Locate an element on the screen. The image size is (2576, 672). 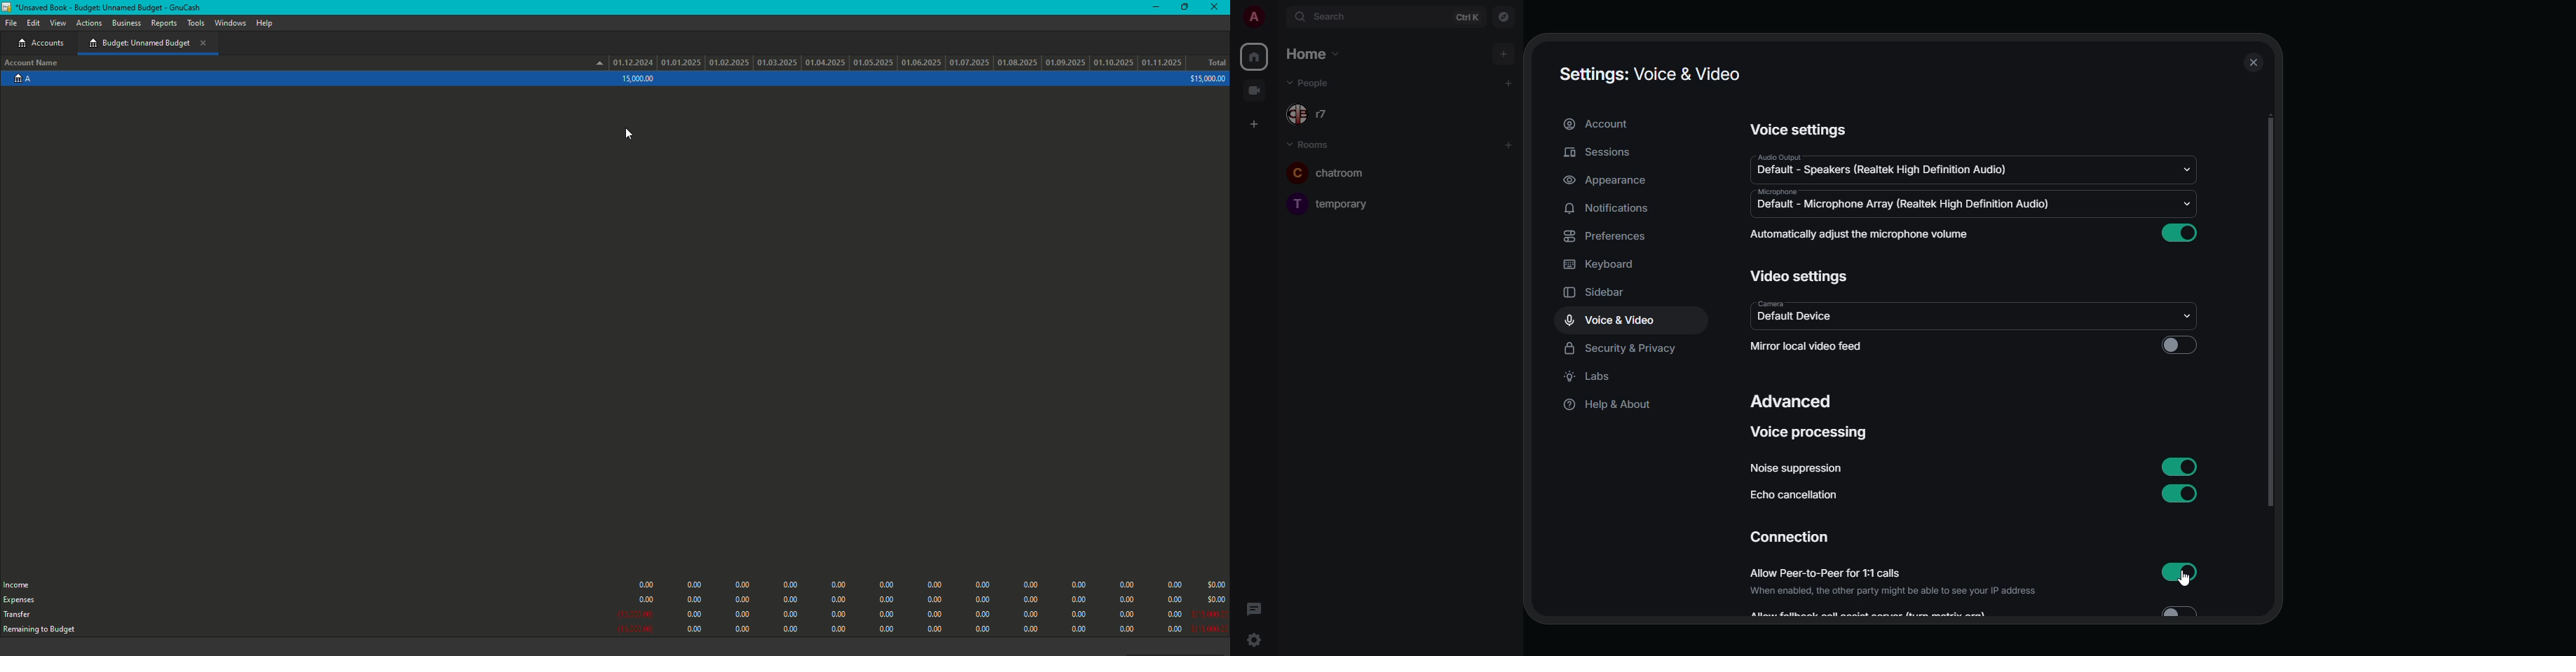
Expenses is located at coordinates (20, 600).